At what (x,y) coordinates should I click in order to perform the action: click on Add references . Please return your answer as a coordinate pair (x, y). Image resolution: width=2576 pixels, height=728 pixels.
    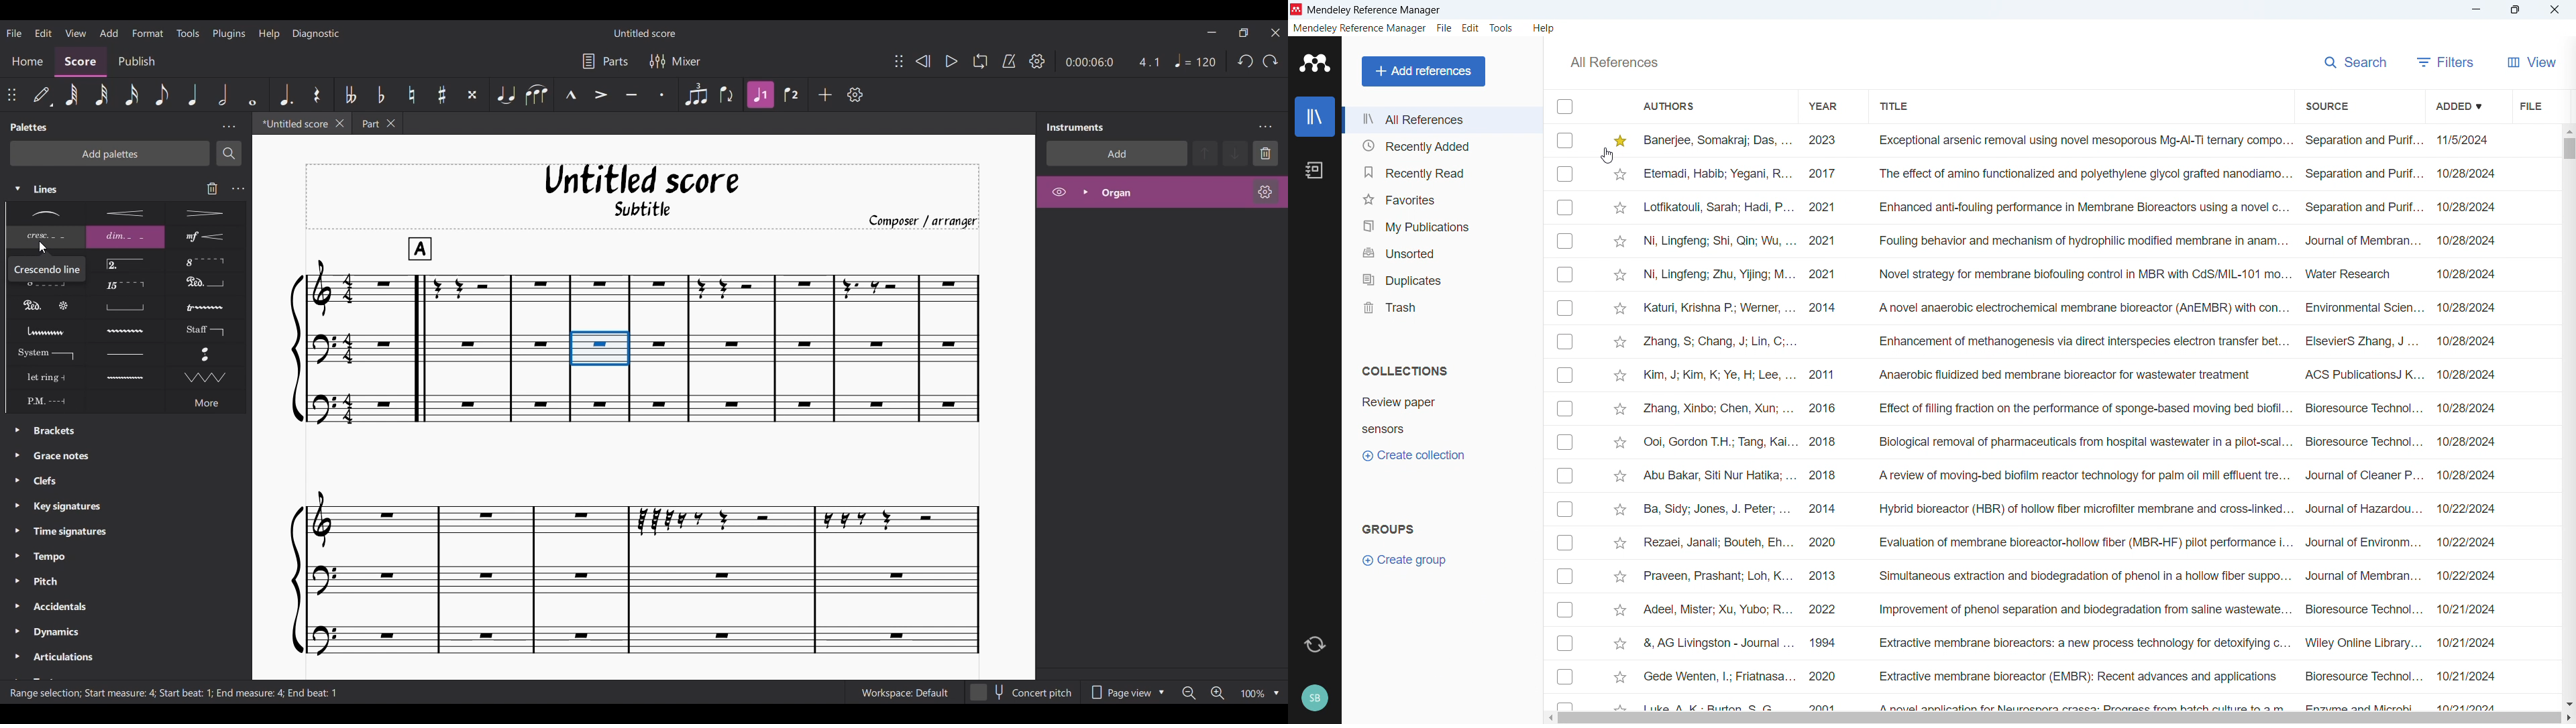
    Looking at the image, I should click on (1424, 72).